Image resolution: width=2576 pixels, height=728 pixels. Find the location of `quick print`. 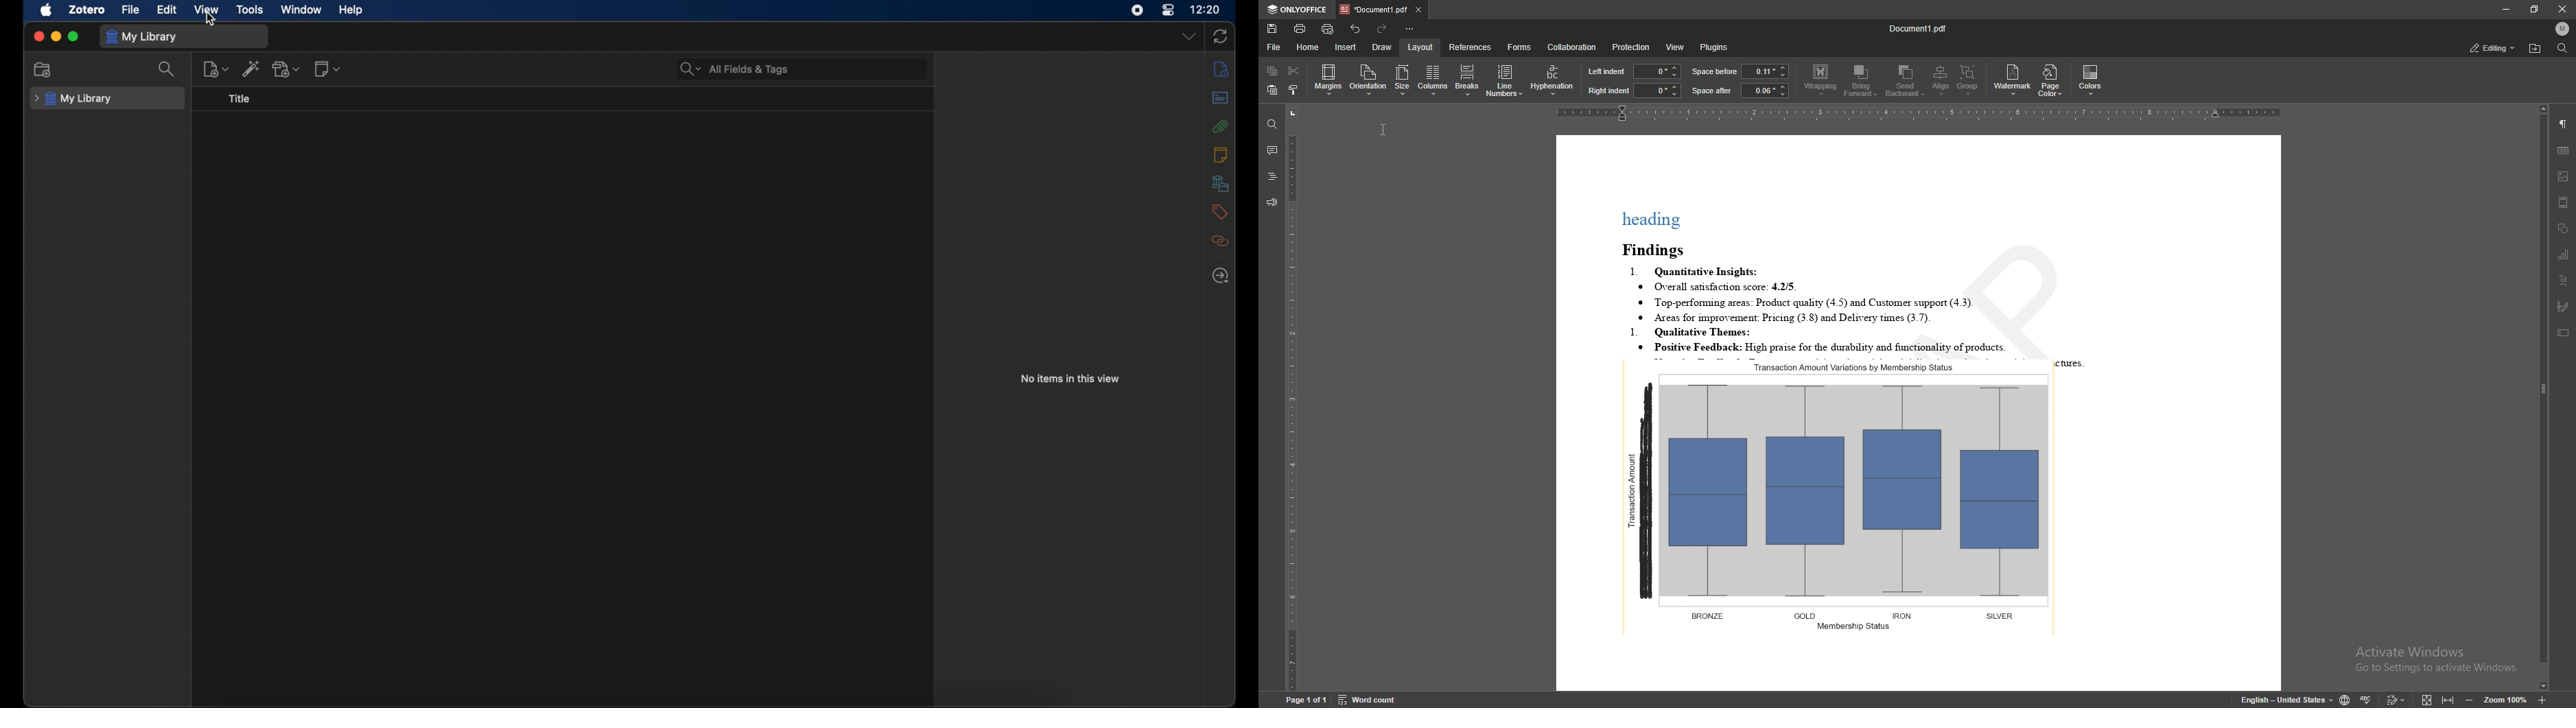

quick print is located at coordinates (1328, 29).